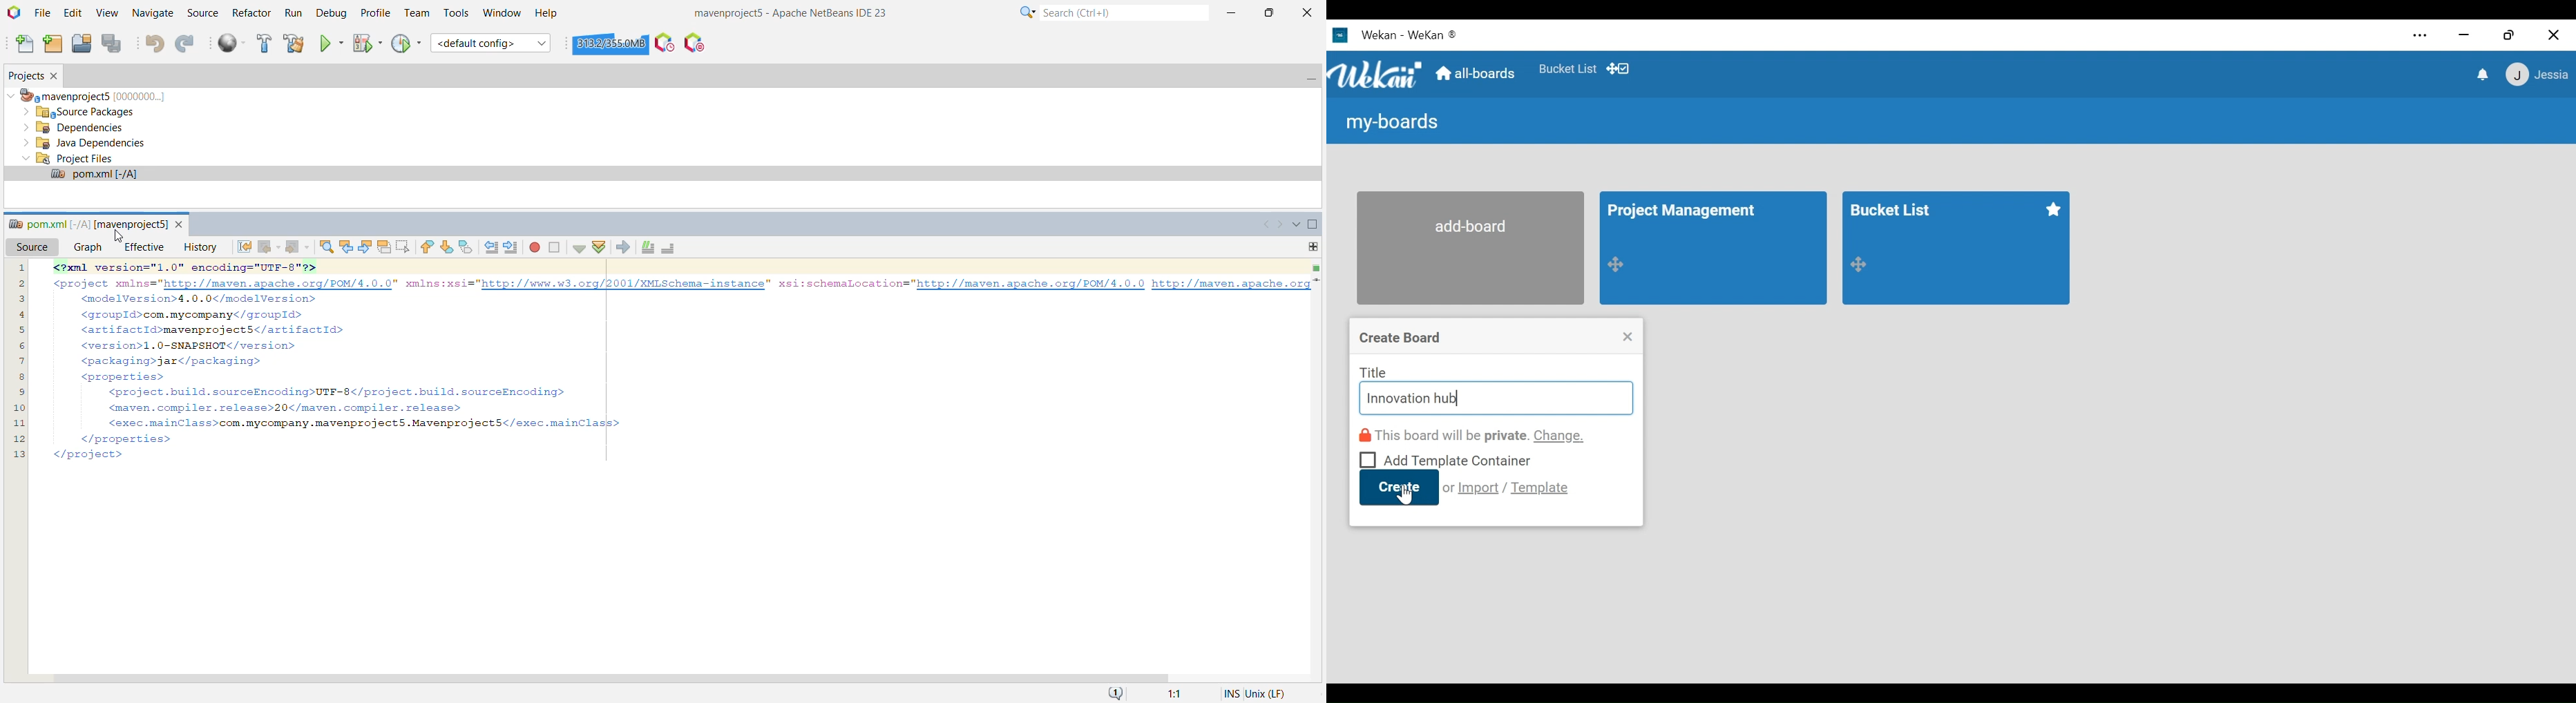  What do you see at coordinates (1474, 74) in the screenshot?
I see `Go to Home View (all boards)` at bounding box center [1474, 74].